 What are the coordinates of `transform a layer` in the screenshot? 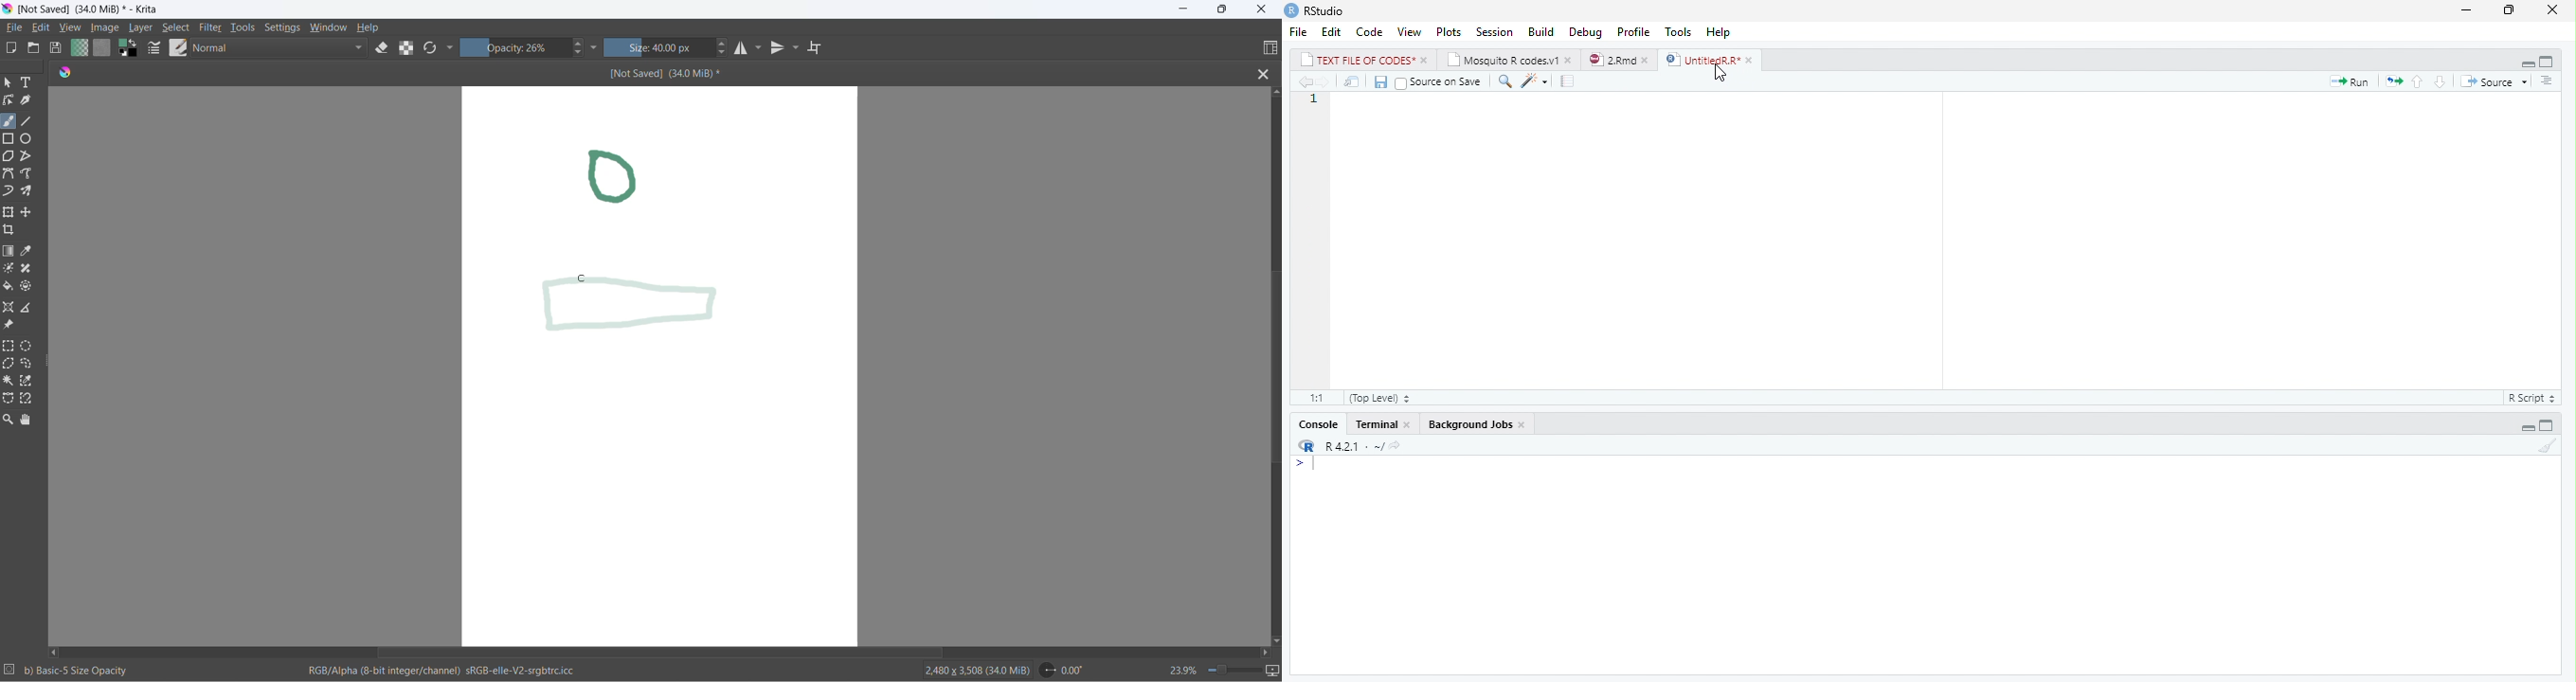 It's located at (10, 213).